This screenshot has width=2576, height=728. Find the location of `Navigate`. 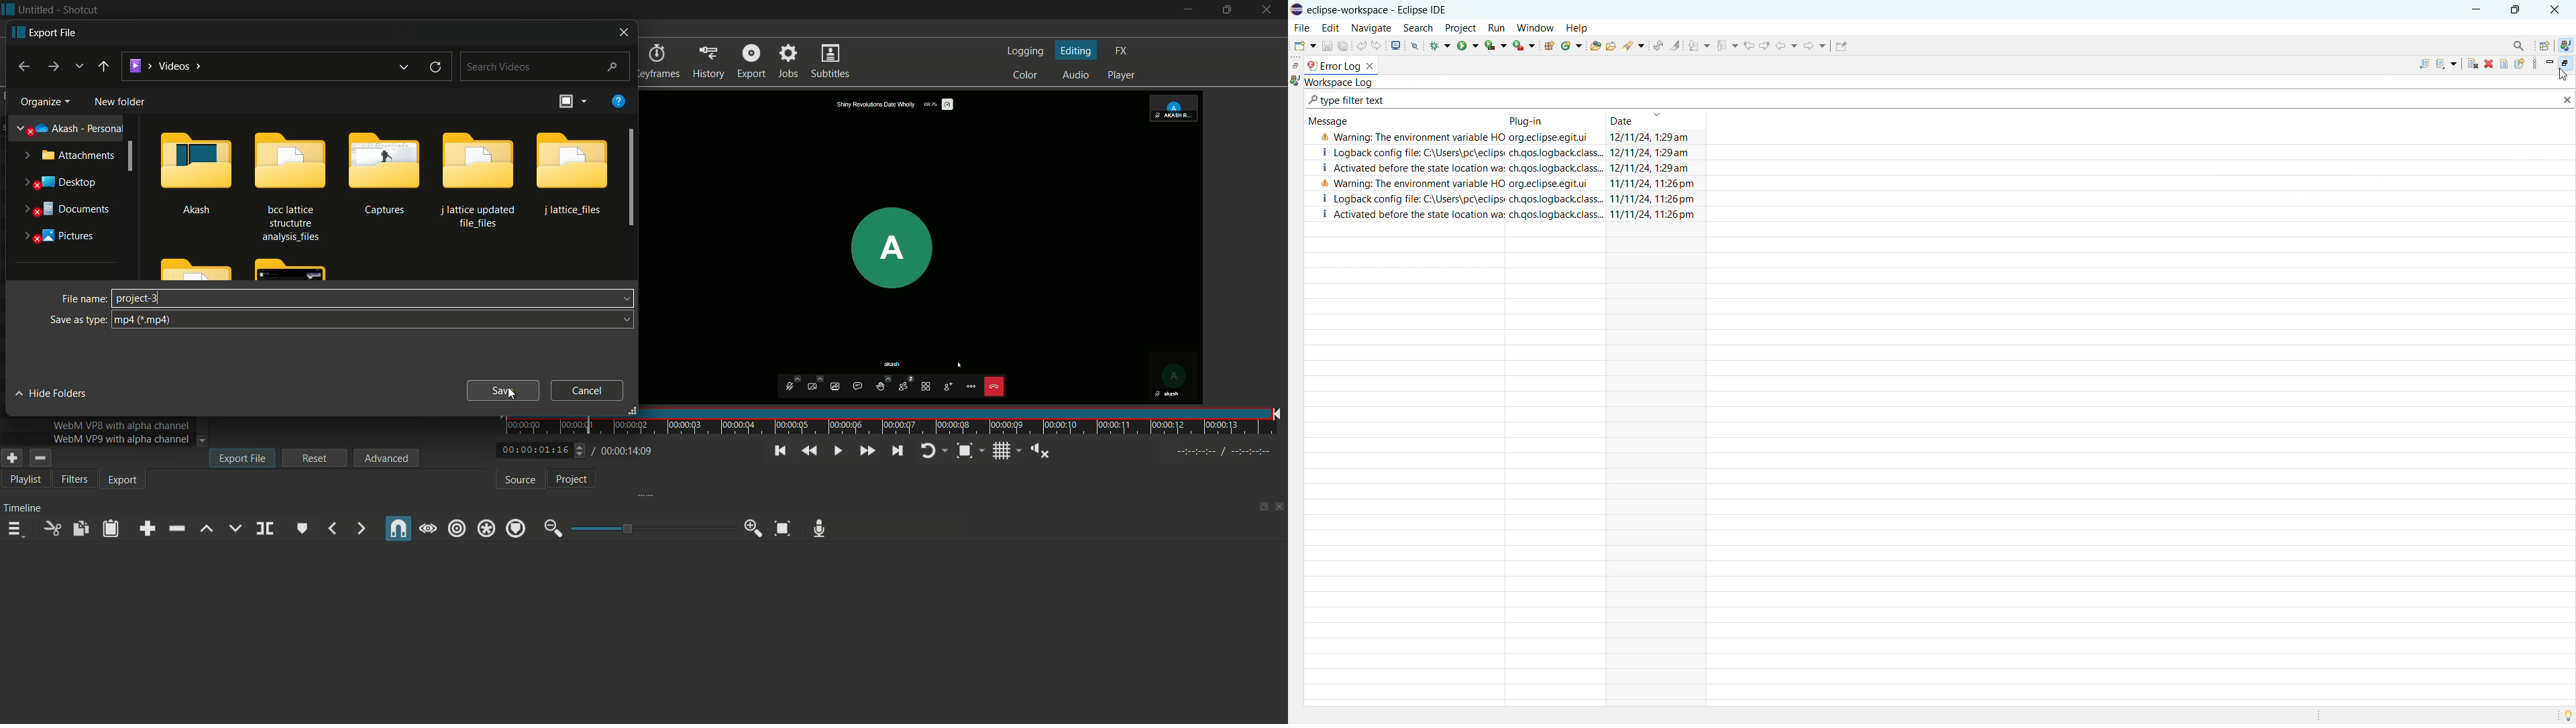

Navigate is located at coordinates (1371, 27).